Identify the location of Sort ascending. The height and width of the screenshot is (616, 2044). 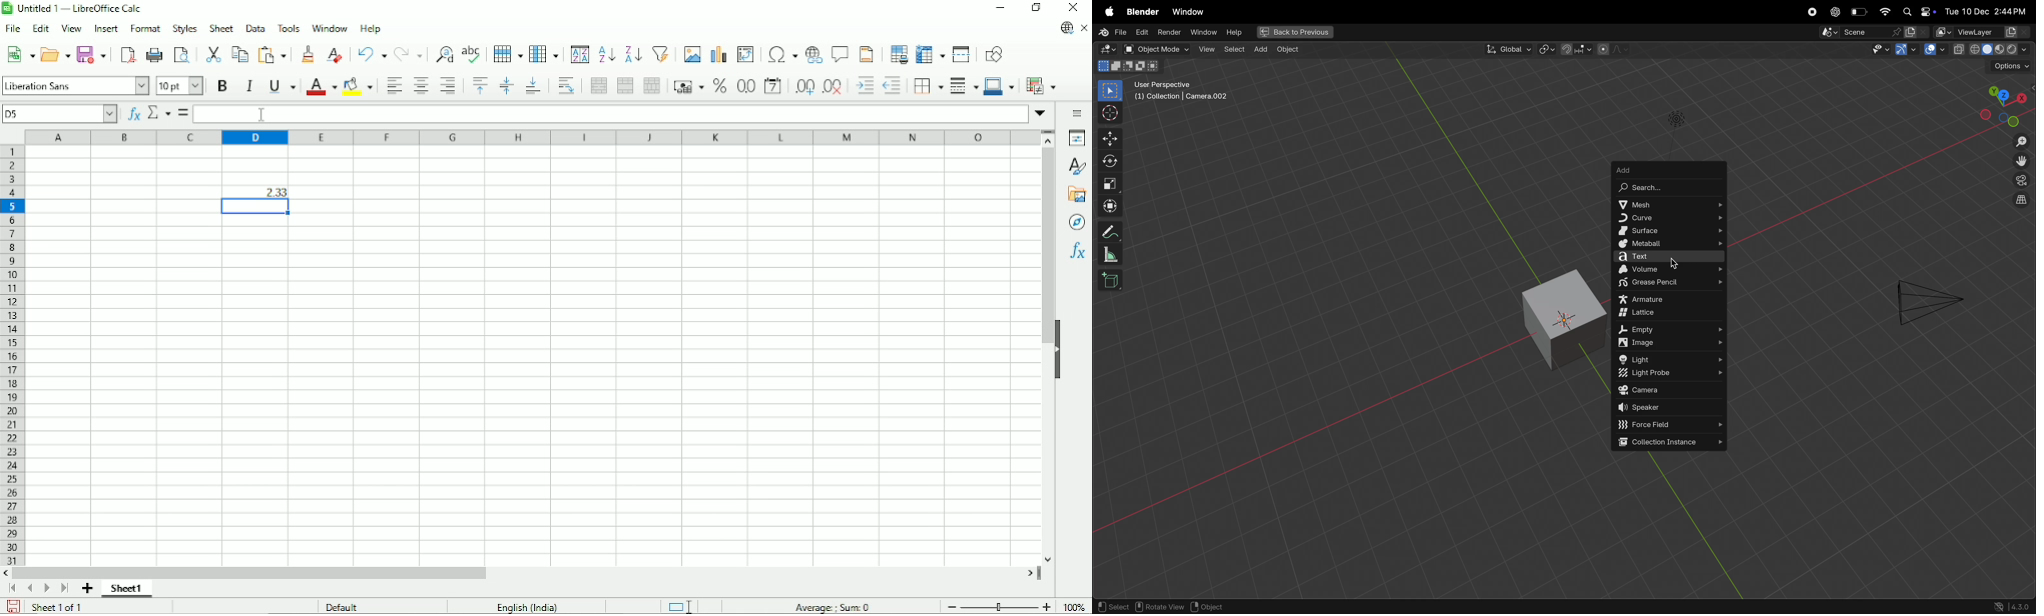
(608, 54).